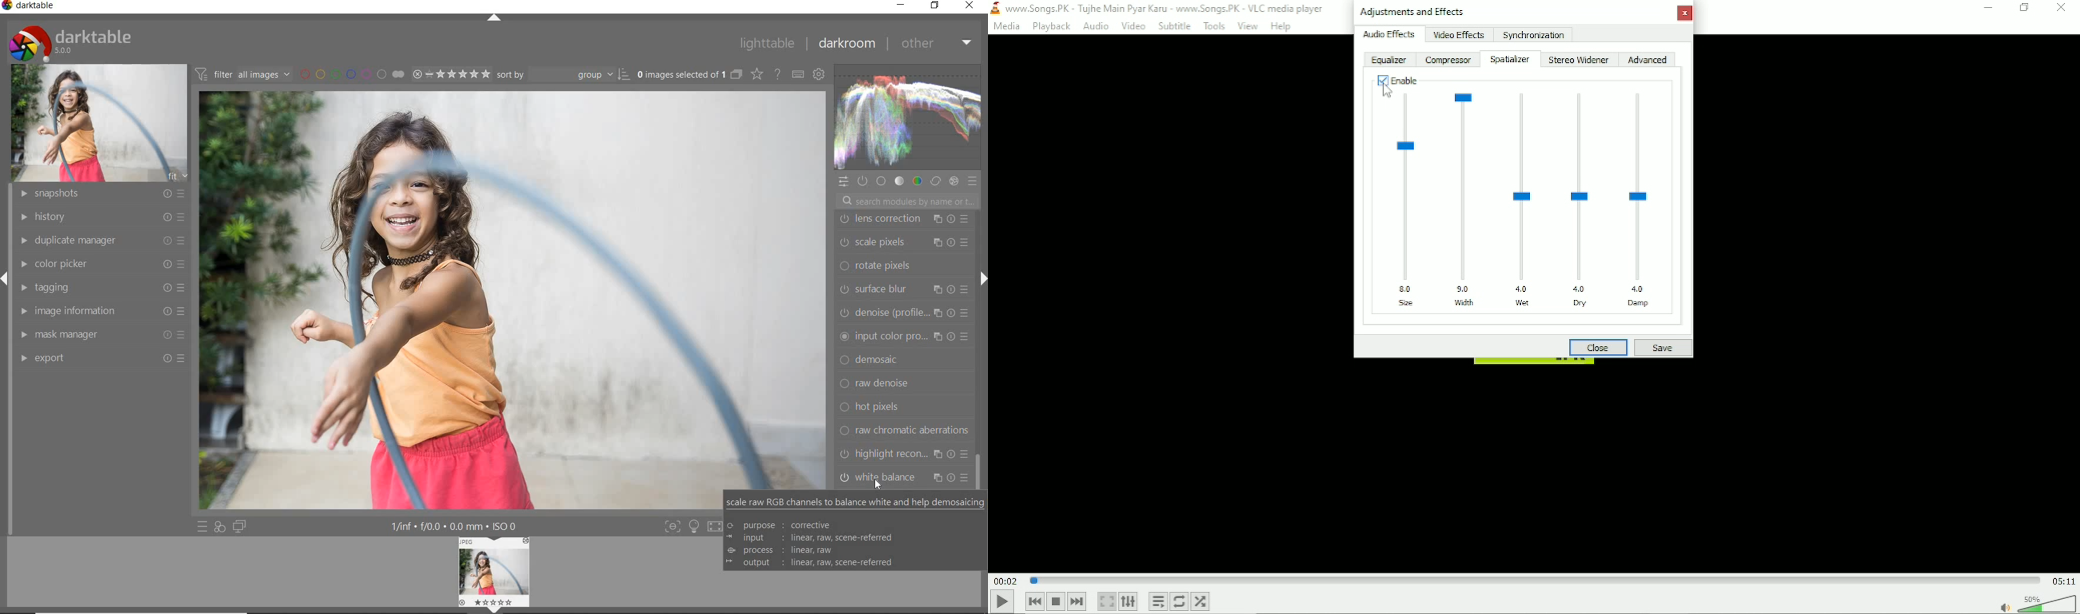  Describe the element at coordinates (905, 363) in the screenshot. I see `split toning` at that location.